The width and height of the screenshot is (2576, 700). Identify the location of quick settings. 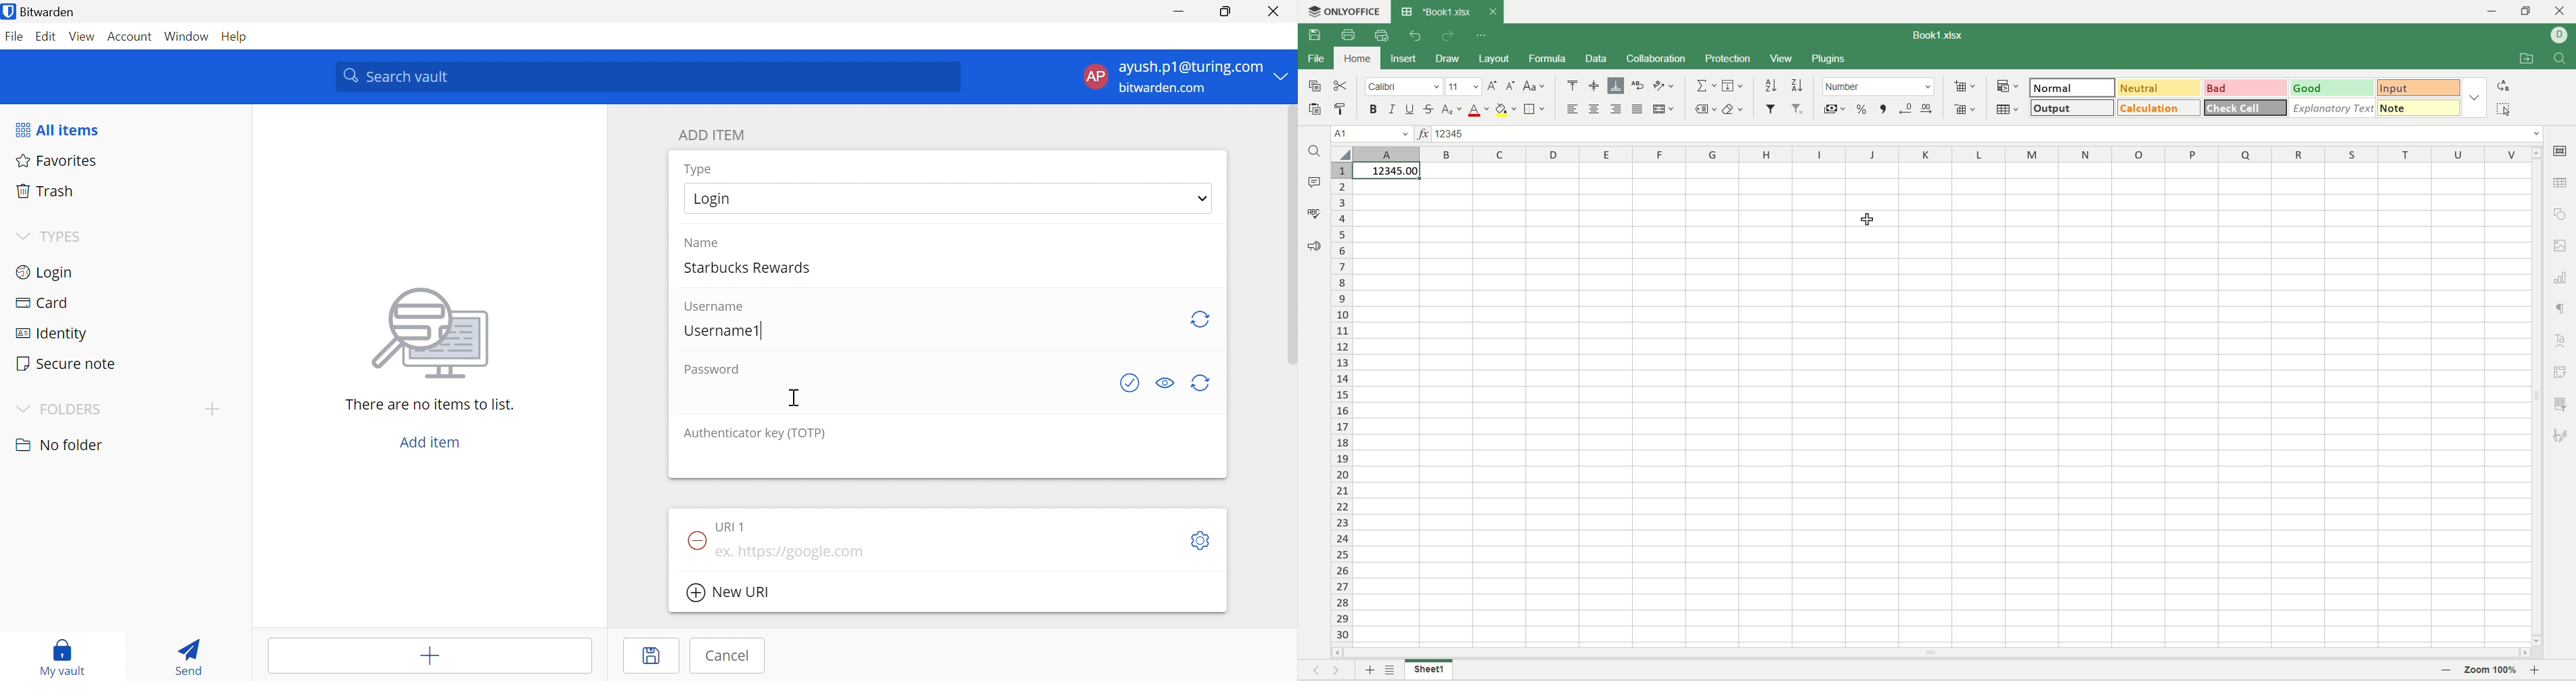
(1482, 37).